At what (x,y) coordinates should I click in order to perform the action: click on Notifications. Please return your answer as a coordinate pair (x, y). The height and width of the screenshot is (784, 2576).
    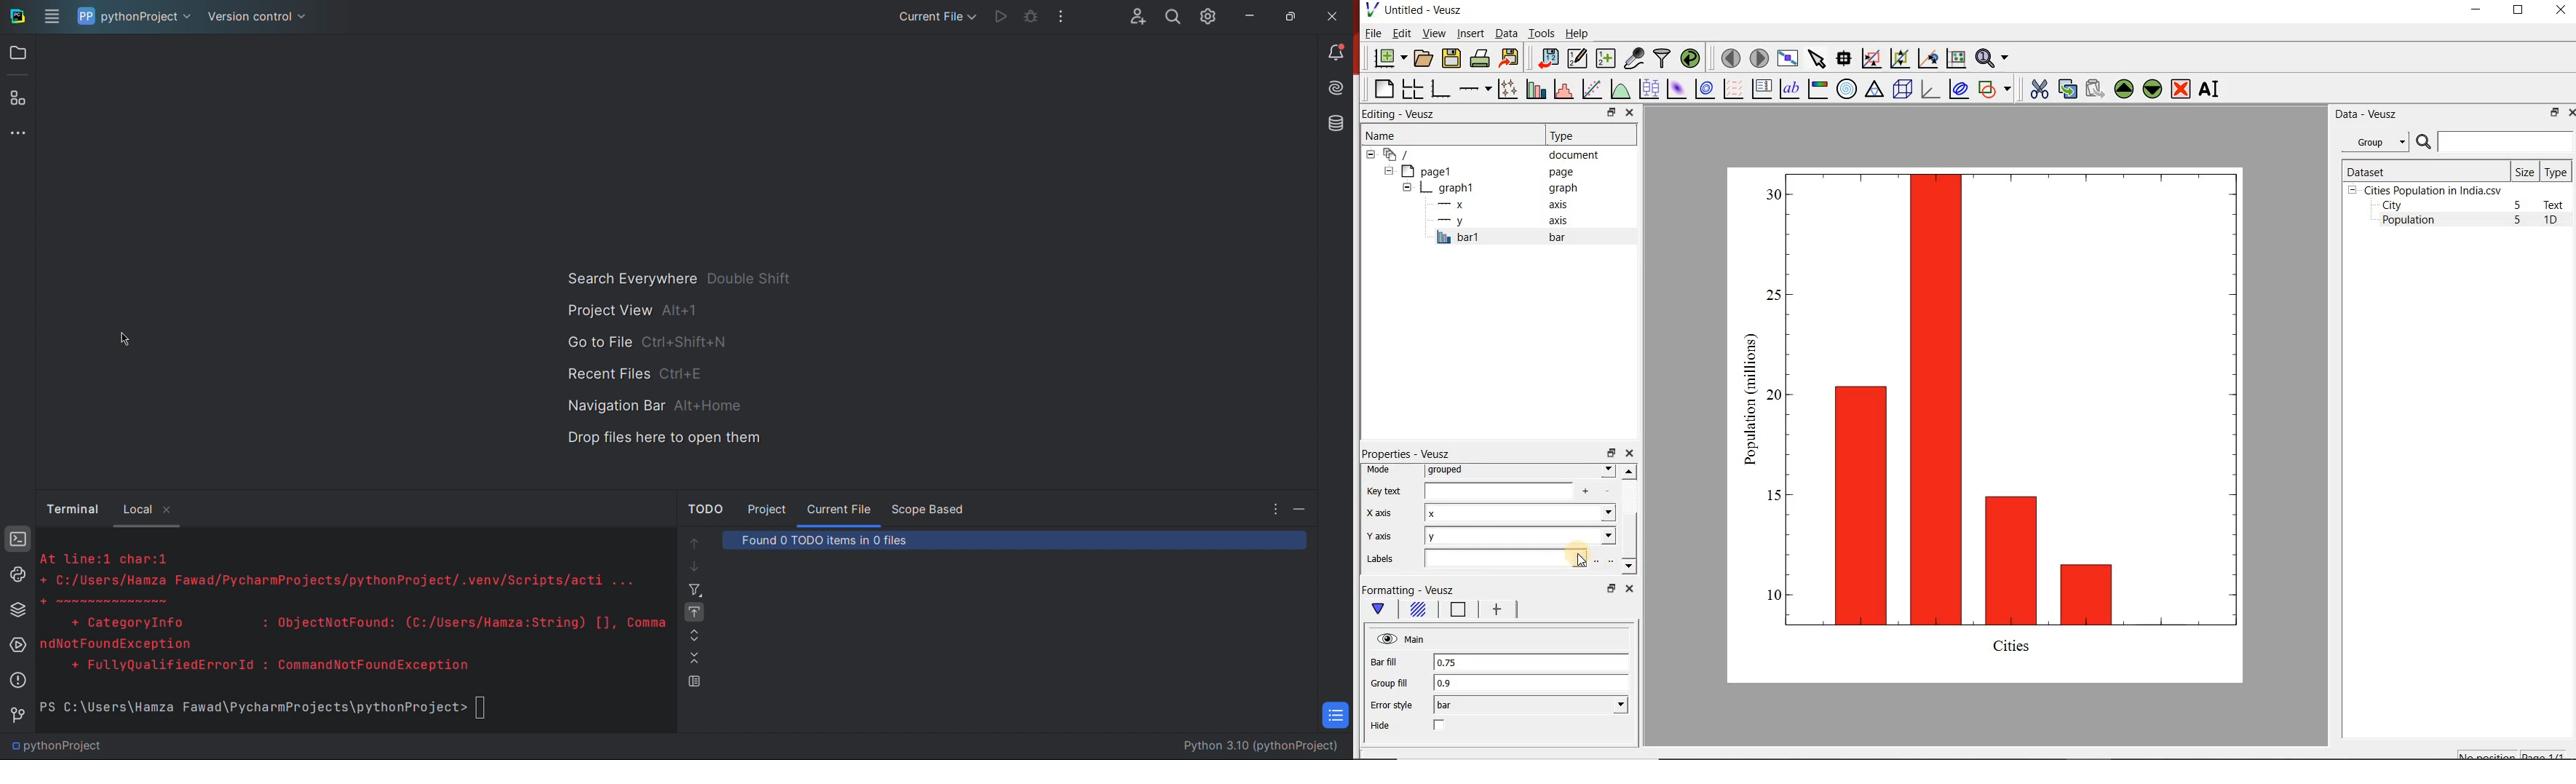
    Looking at the image, I should click on (1336, 53).